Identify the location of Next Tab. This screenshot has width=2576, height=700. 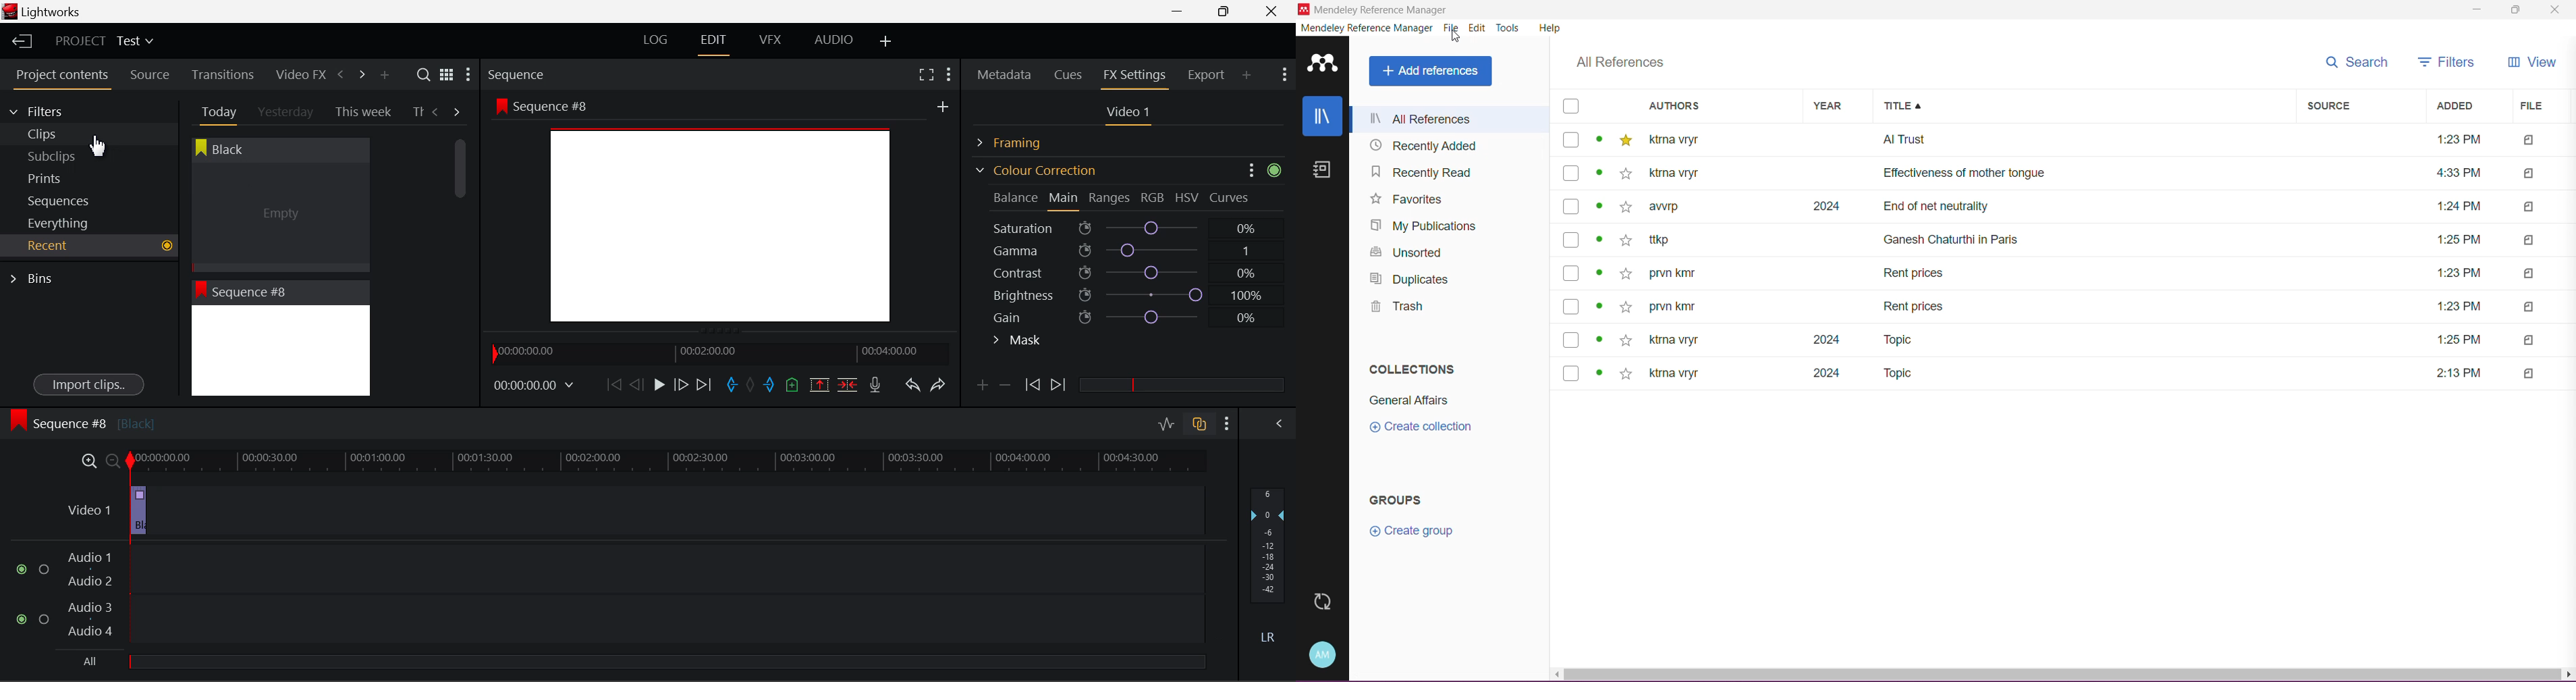
(458, 111).